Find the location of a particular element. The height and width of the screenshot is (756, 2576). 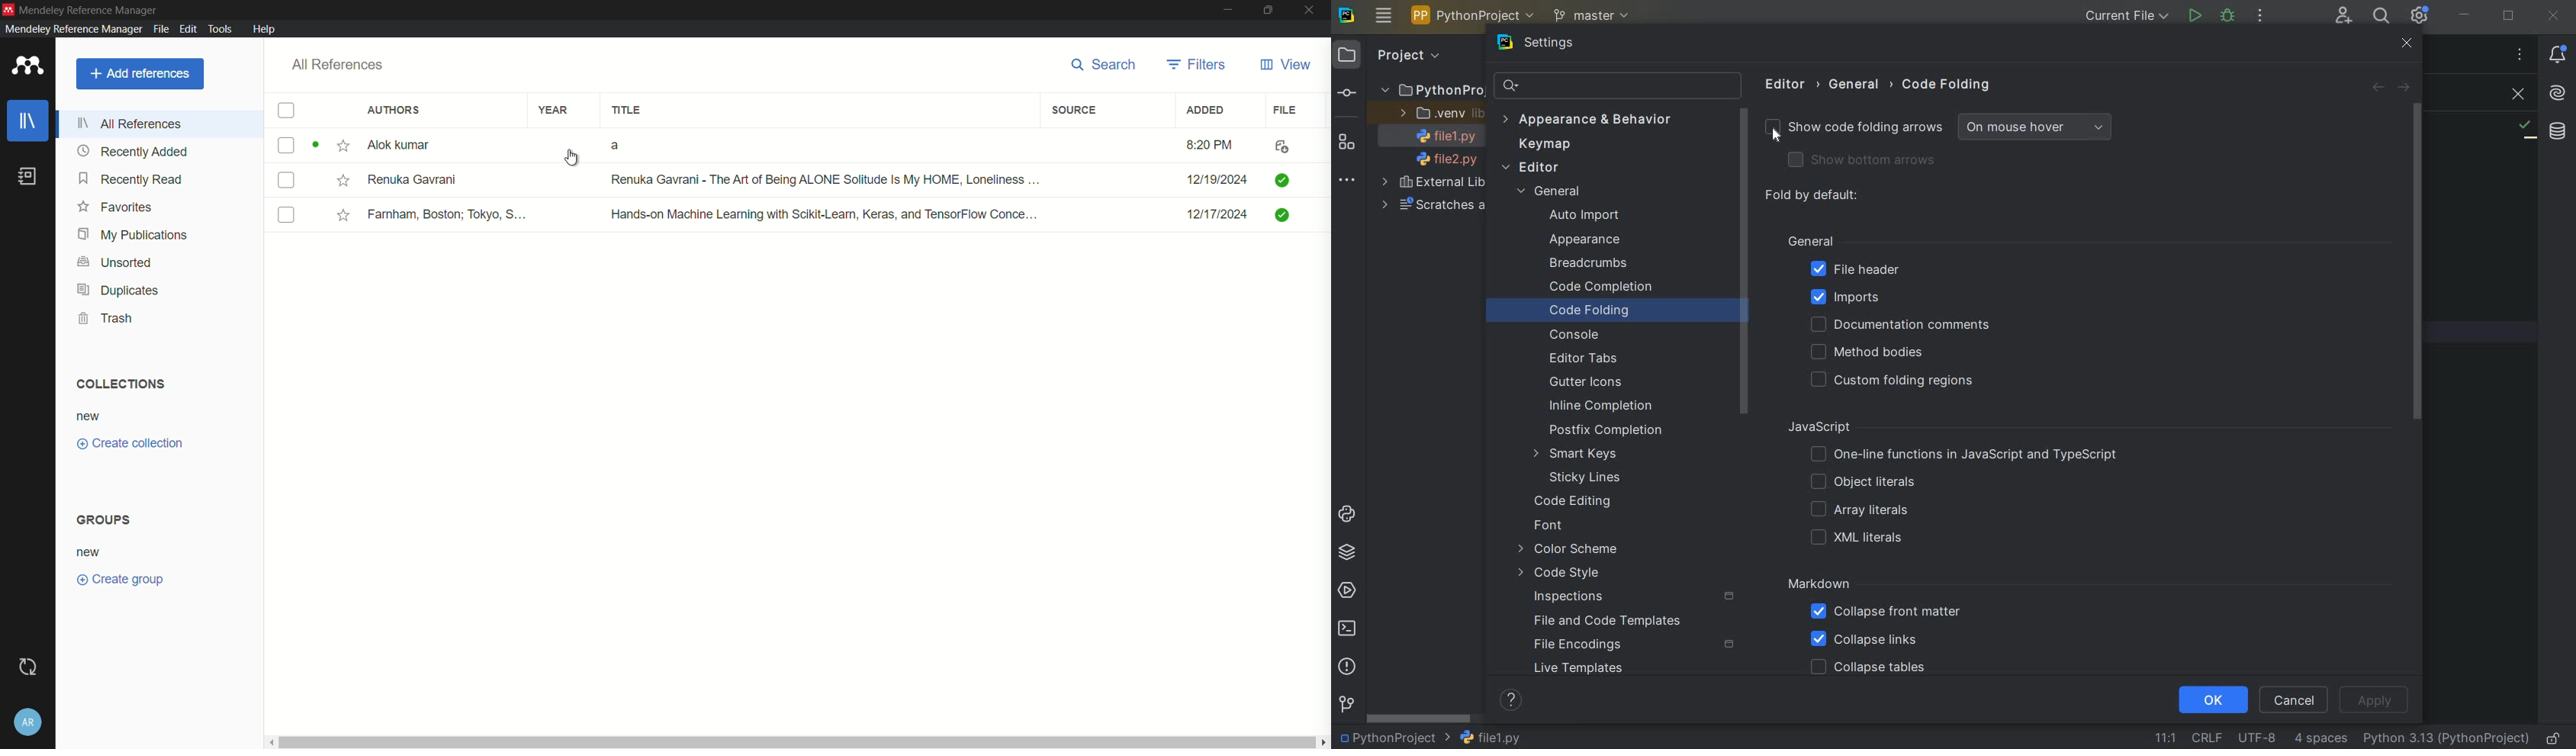

library is located at coordinates (28, 122).